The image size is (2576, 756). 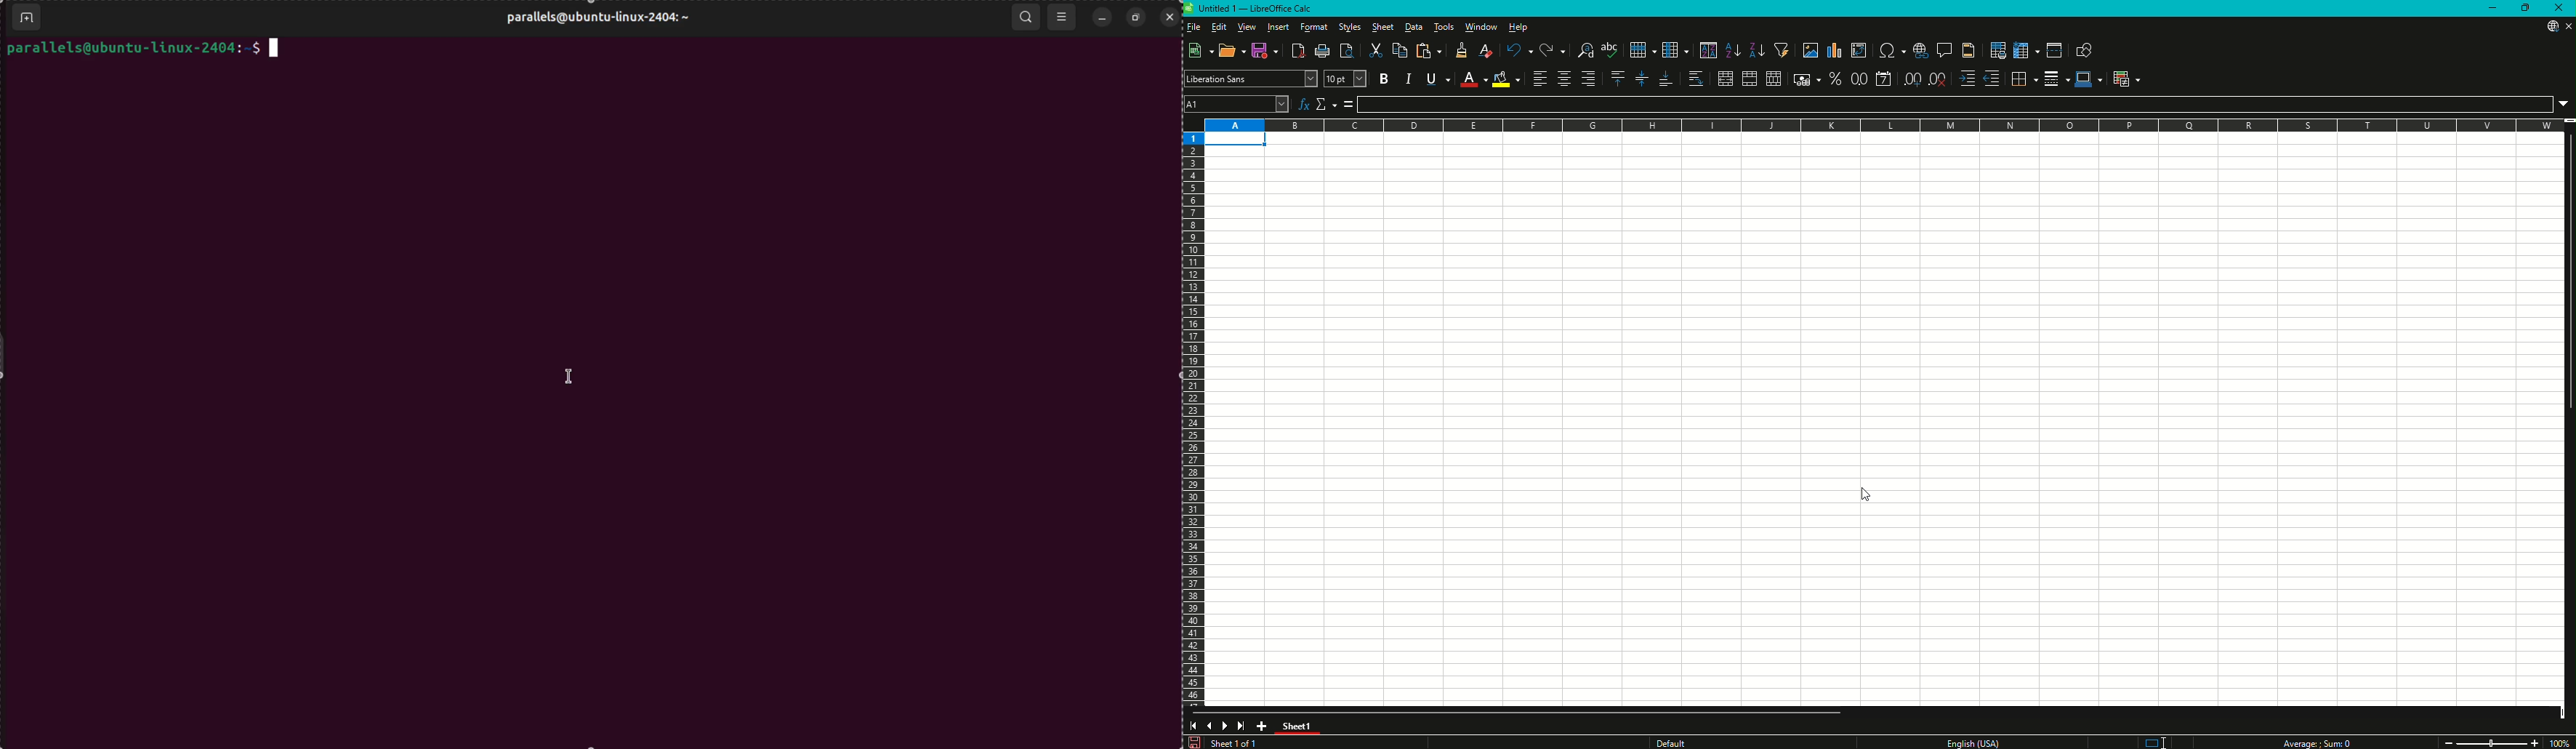 I want to click on Zoom Factor, so click(x=2559, y=743).